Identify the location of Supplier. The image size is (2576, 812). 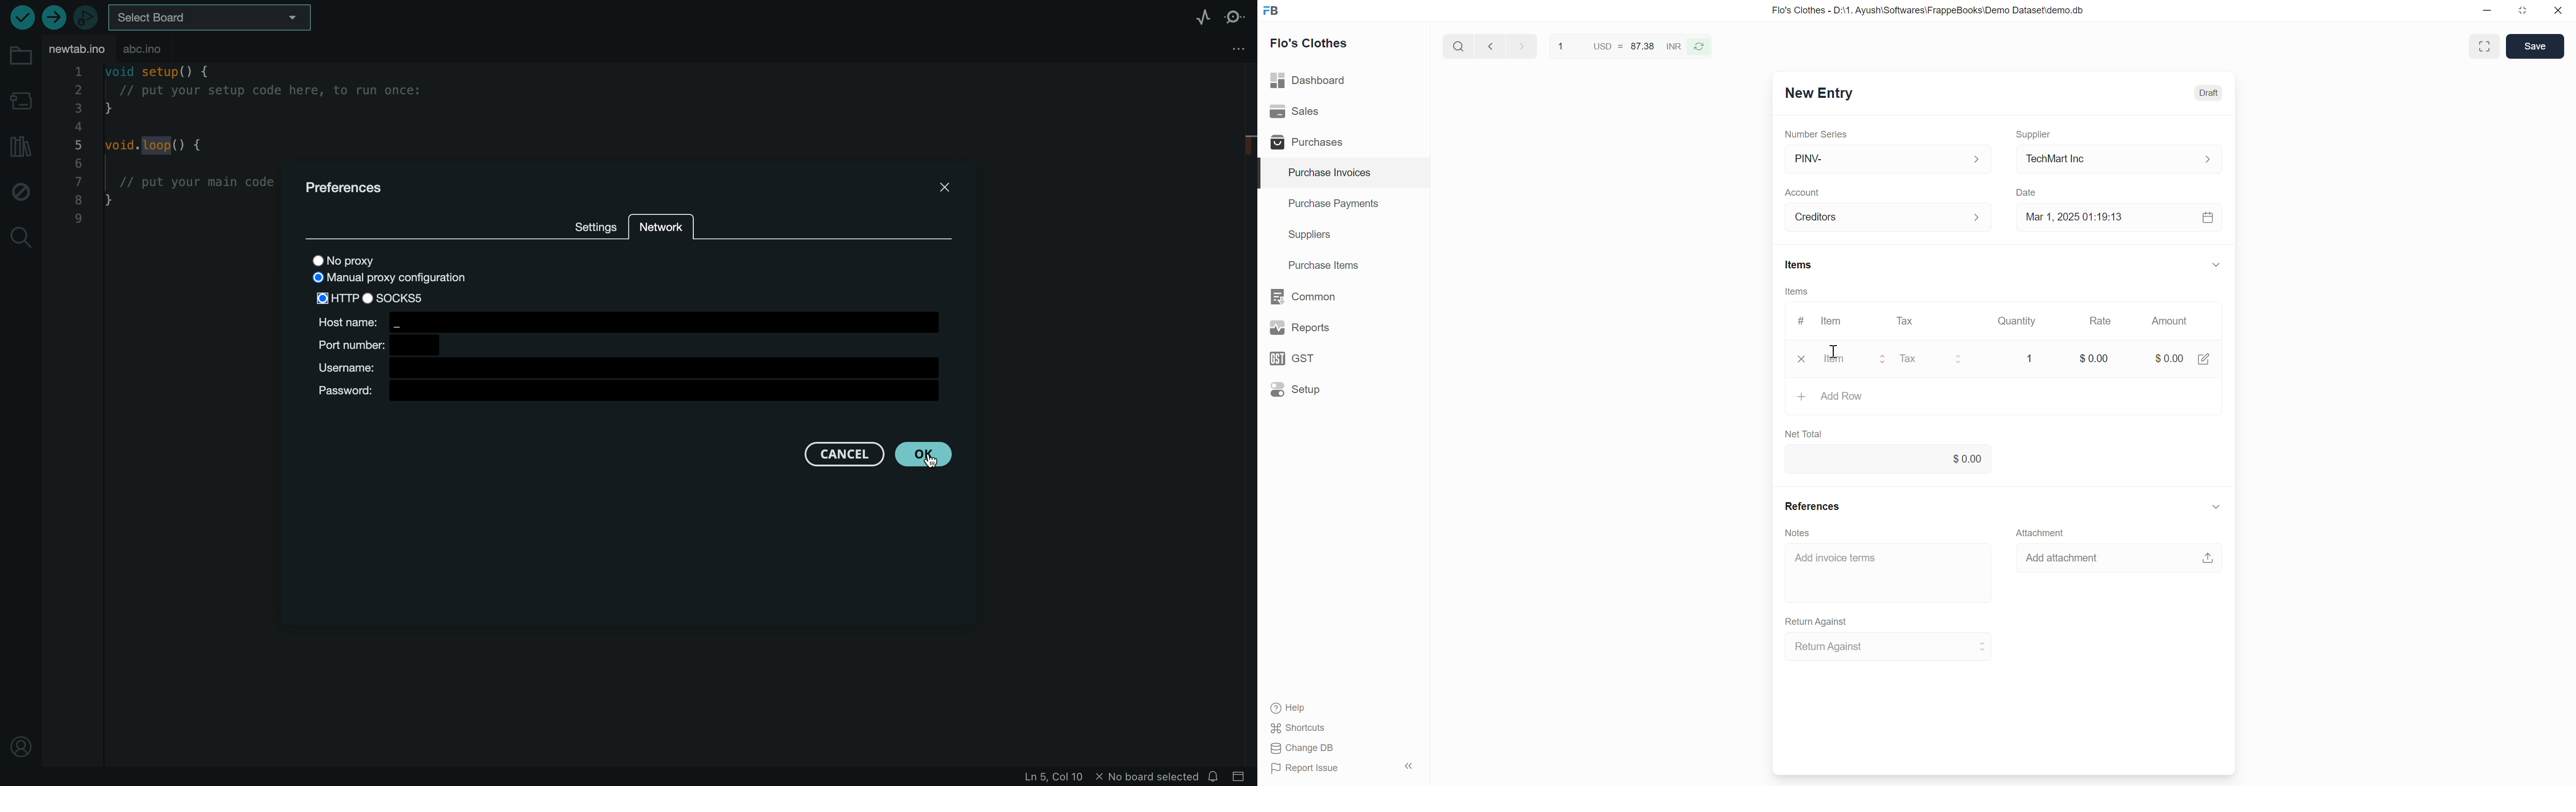
(2035, 130).